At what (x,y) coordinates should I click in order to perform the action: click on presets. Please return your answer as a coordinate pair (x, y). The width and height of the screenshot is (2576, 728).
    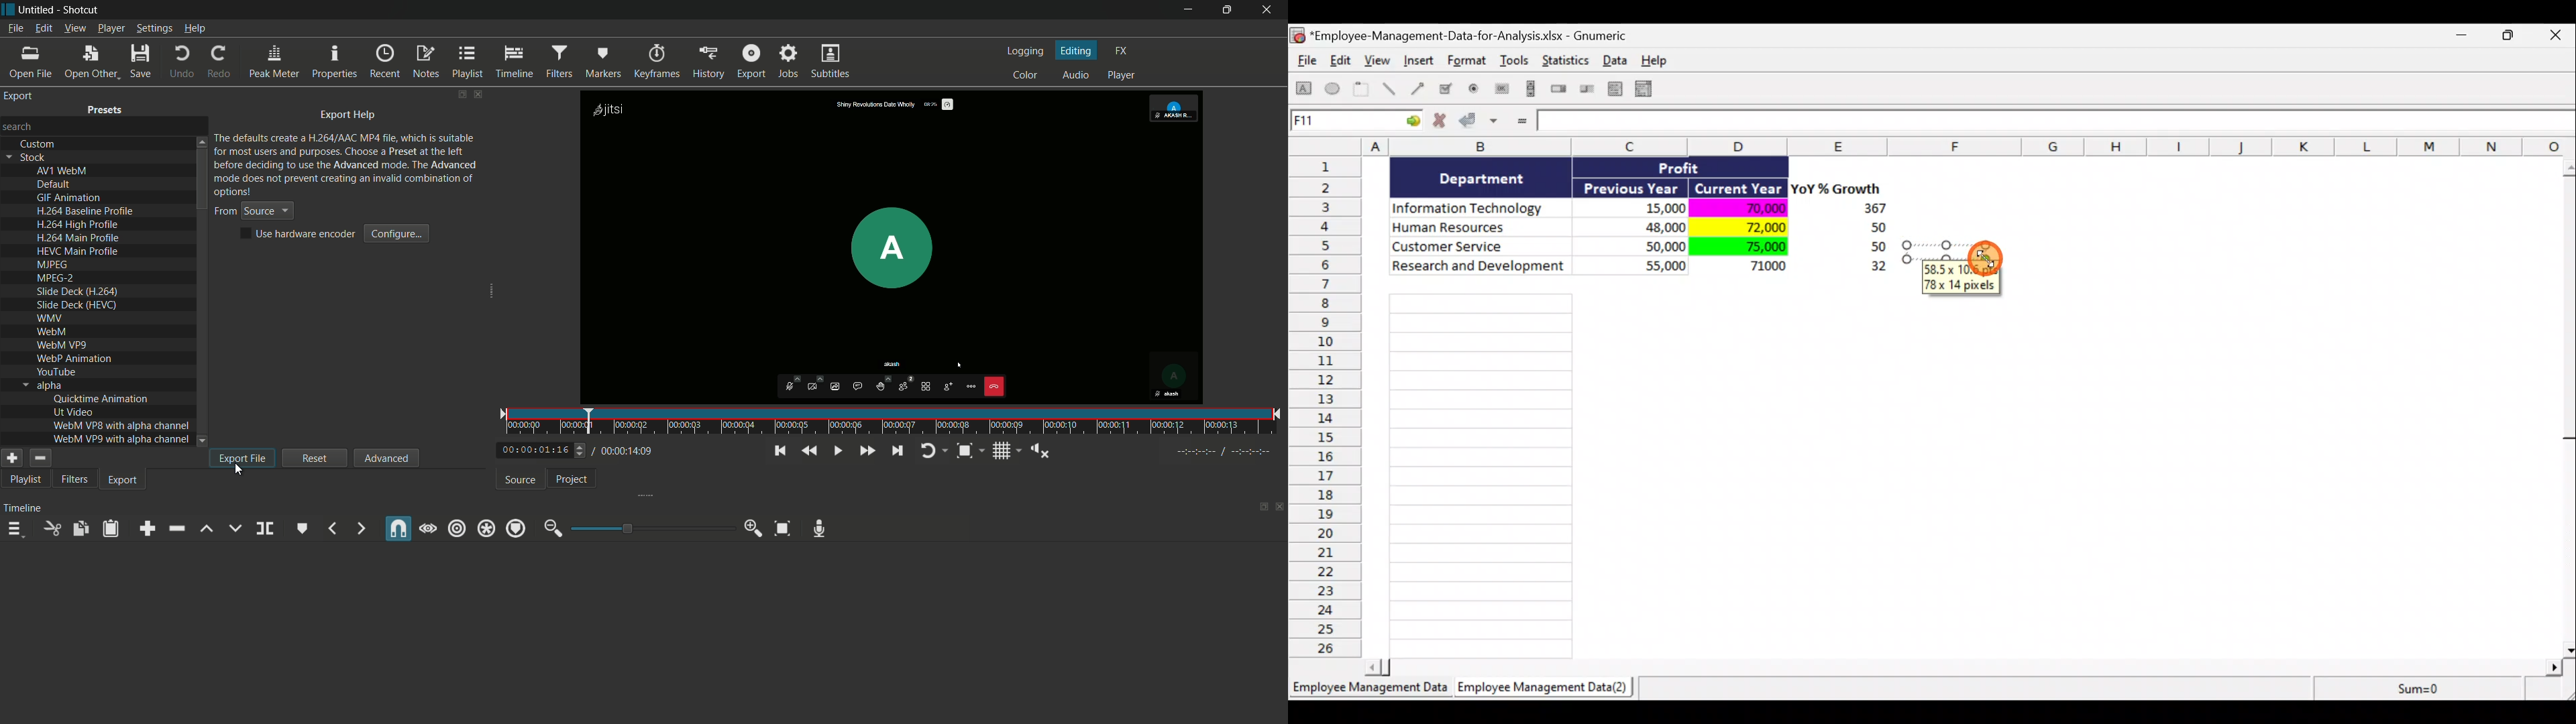
    Looking at the image, I should click on (106, 110).